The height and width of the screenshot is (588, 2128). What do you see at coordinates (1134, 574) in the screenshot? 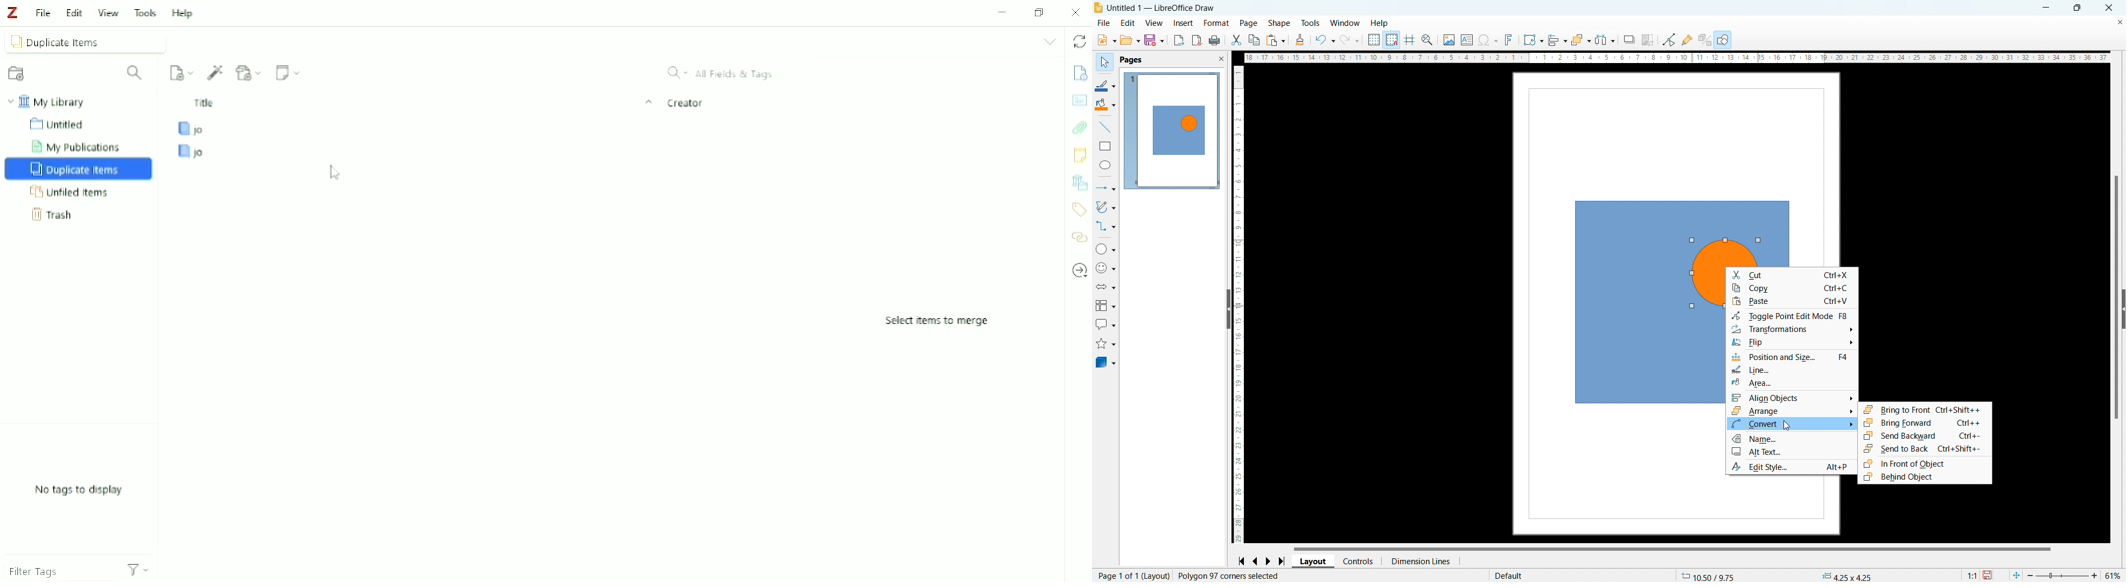
I see `page 1 of 1 (Layout)` at bounding box center [1134, 574].